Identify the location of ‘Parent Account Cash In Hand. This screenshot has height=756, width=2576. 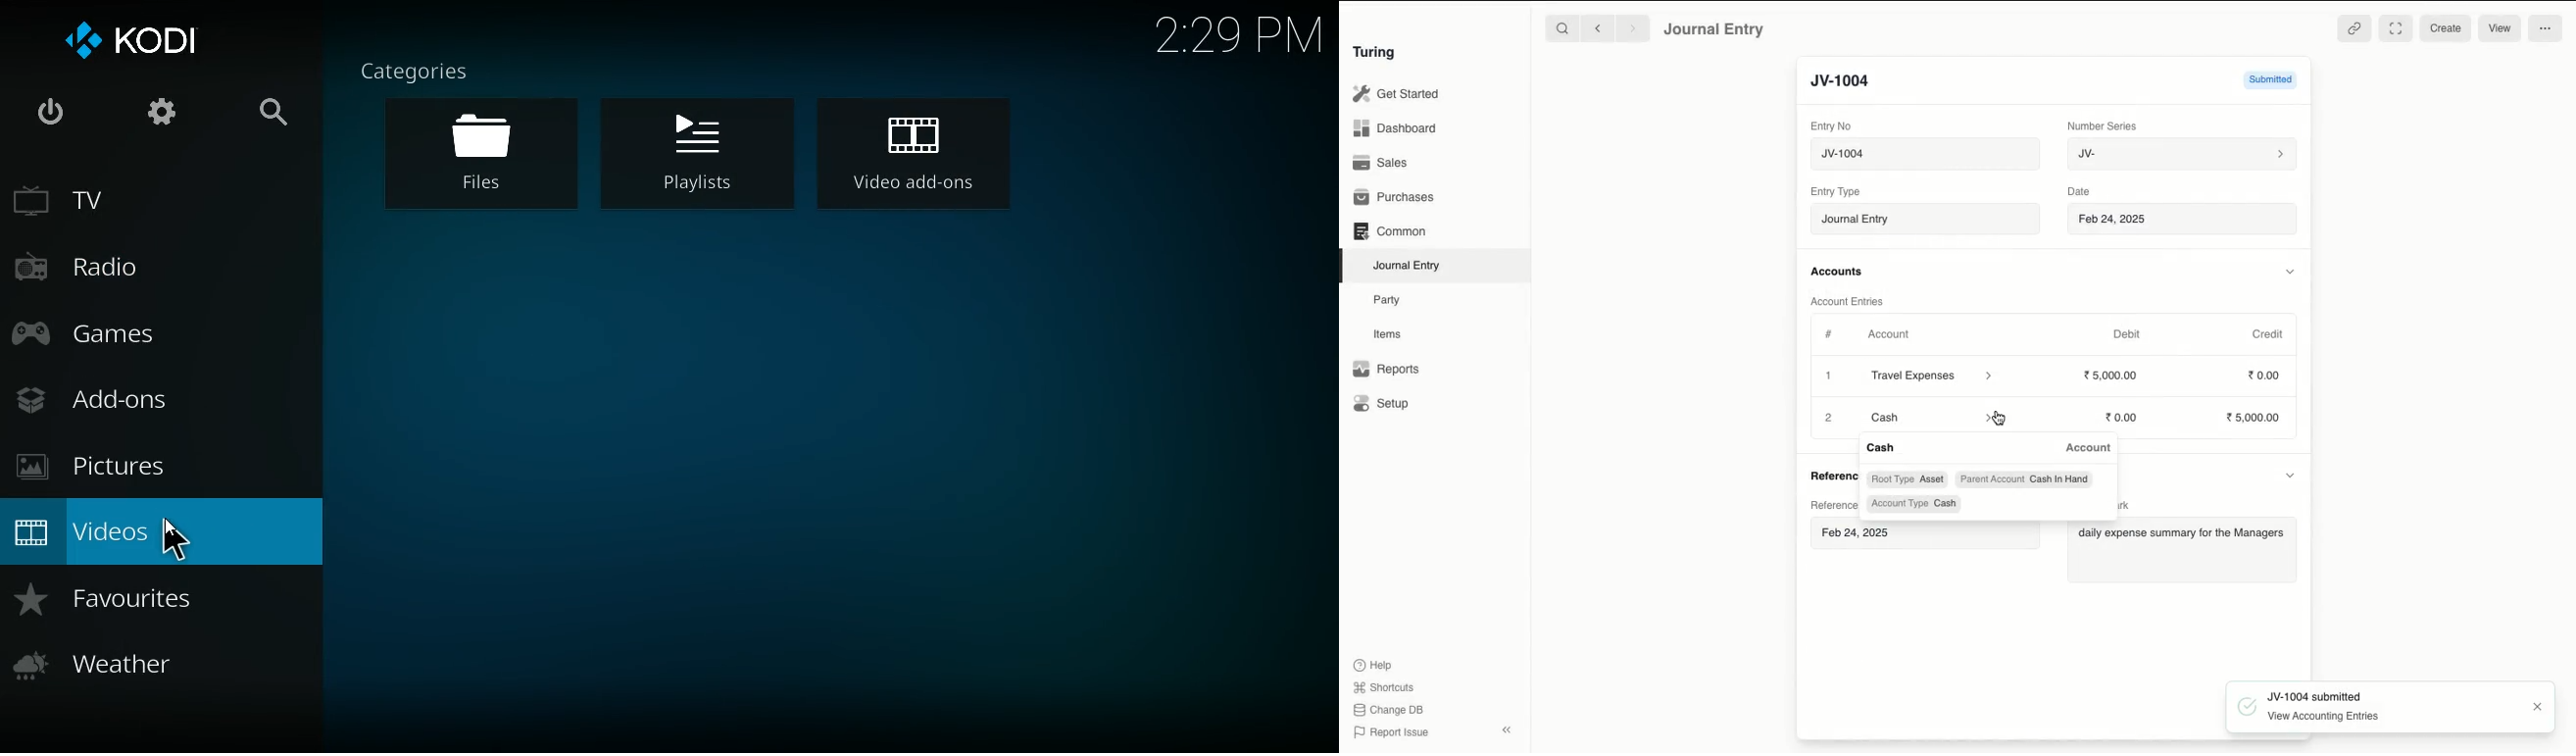
(2025, 478).